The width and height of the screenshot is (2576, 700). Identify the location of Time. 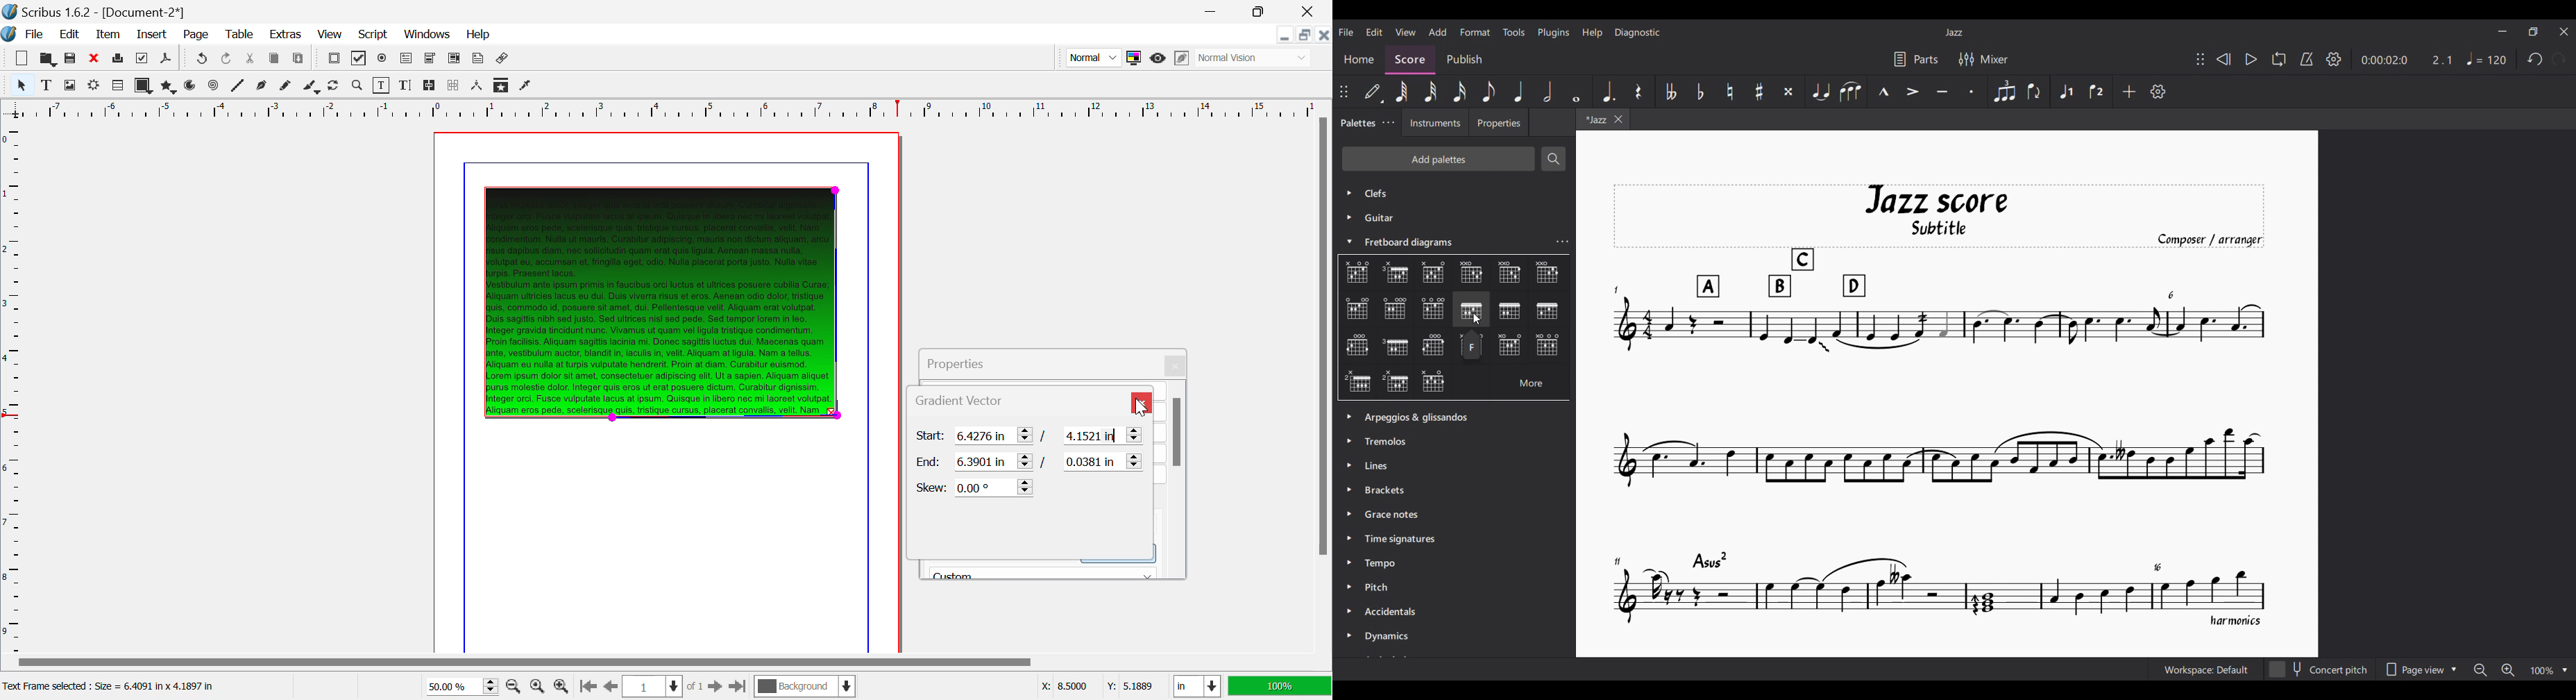
(1406, 539).